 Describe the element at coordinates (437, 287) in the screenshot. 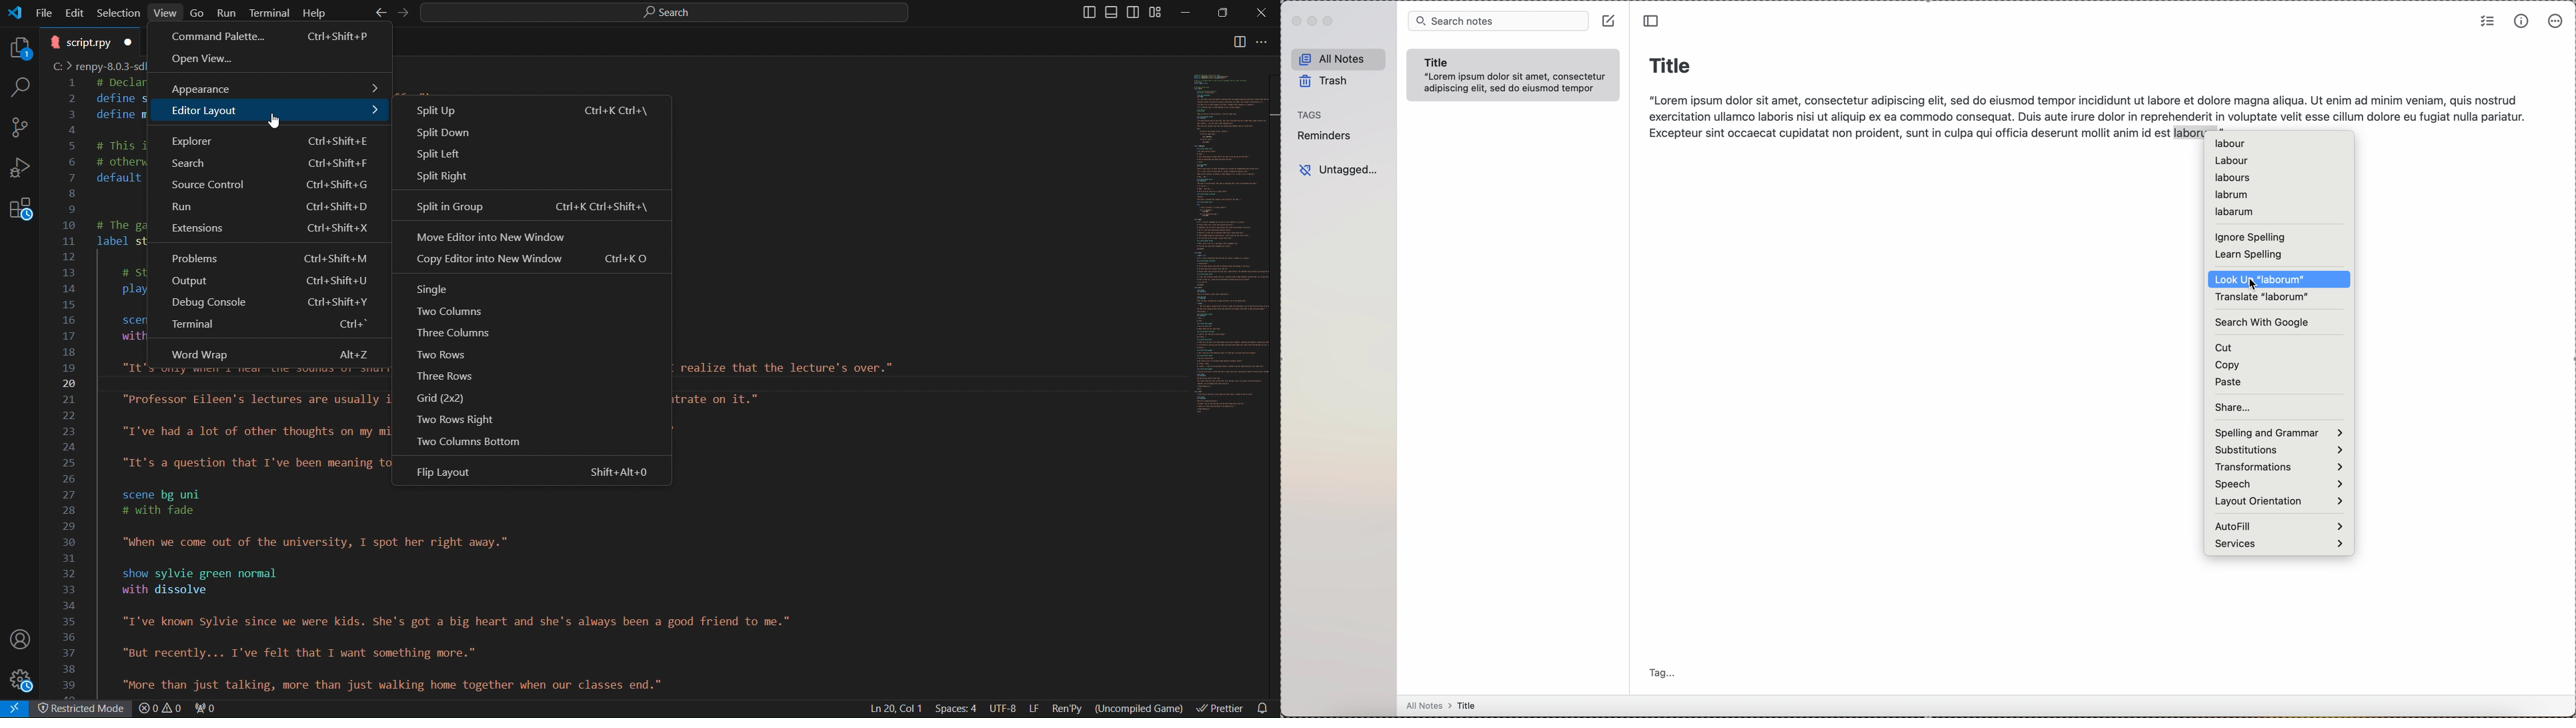

I see `Single` at that location.